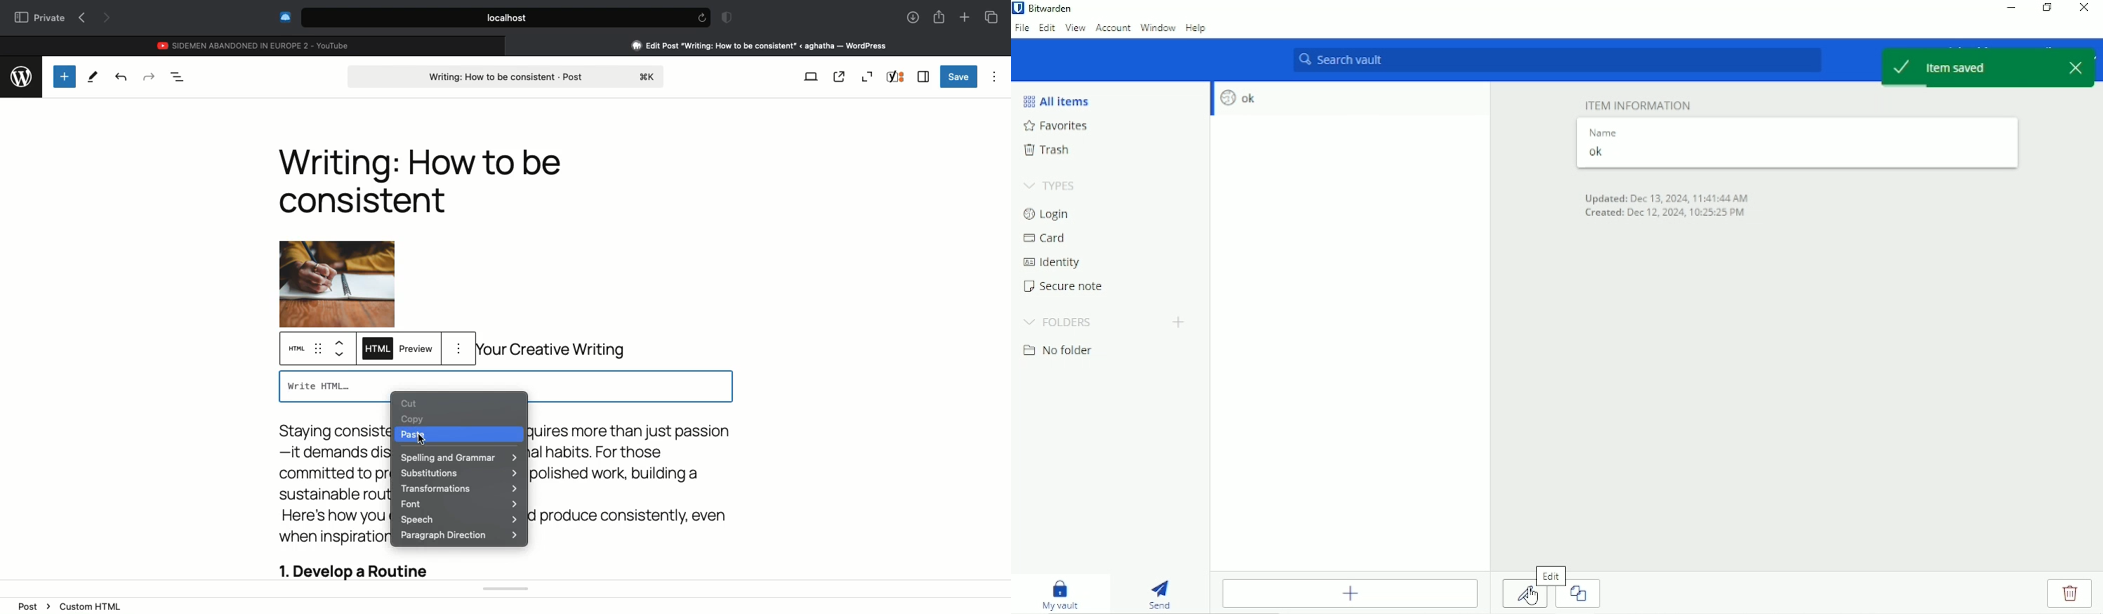  What do you see at coordinates (508, 75) in the screenshot?
I see `Post` at bounding box center [508, 75].